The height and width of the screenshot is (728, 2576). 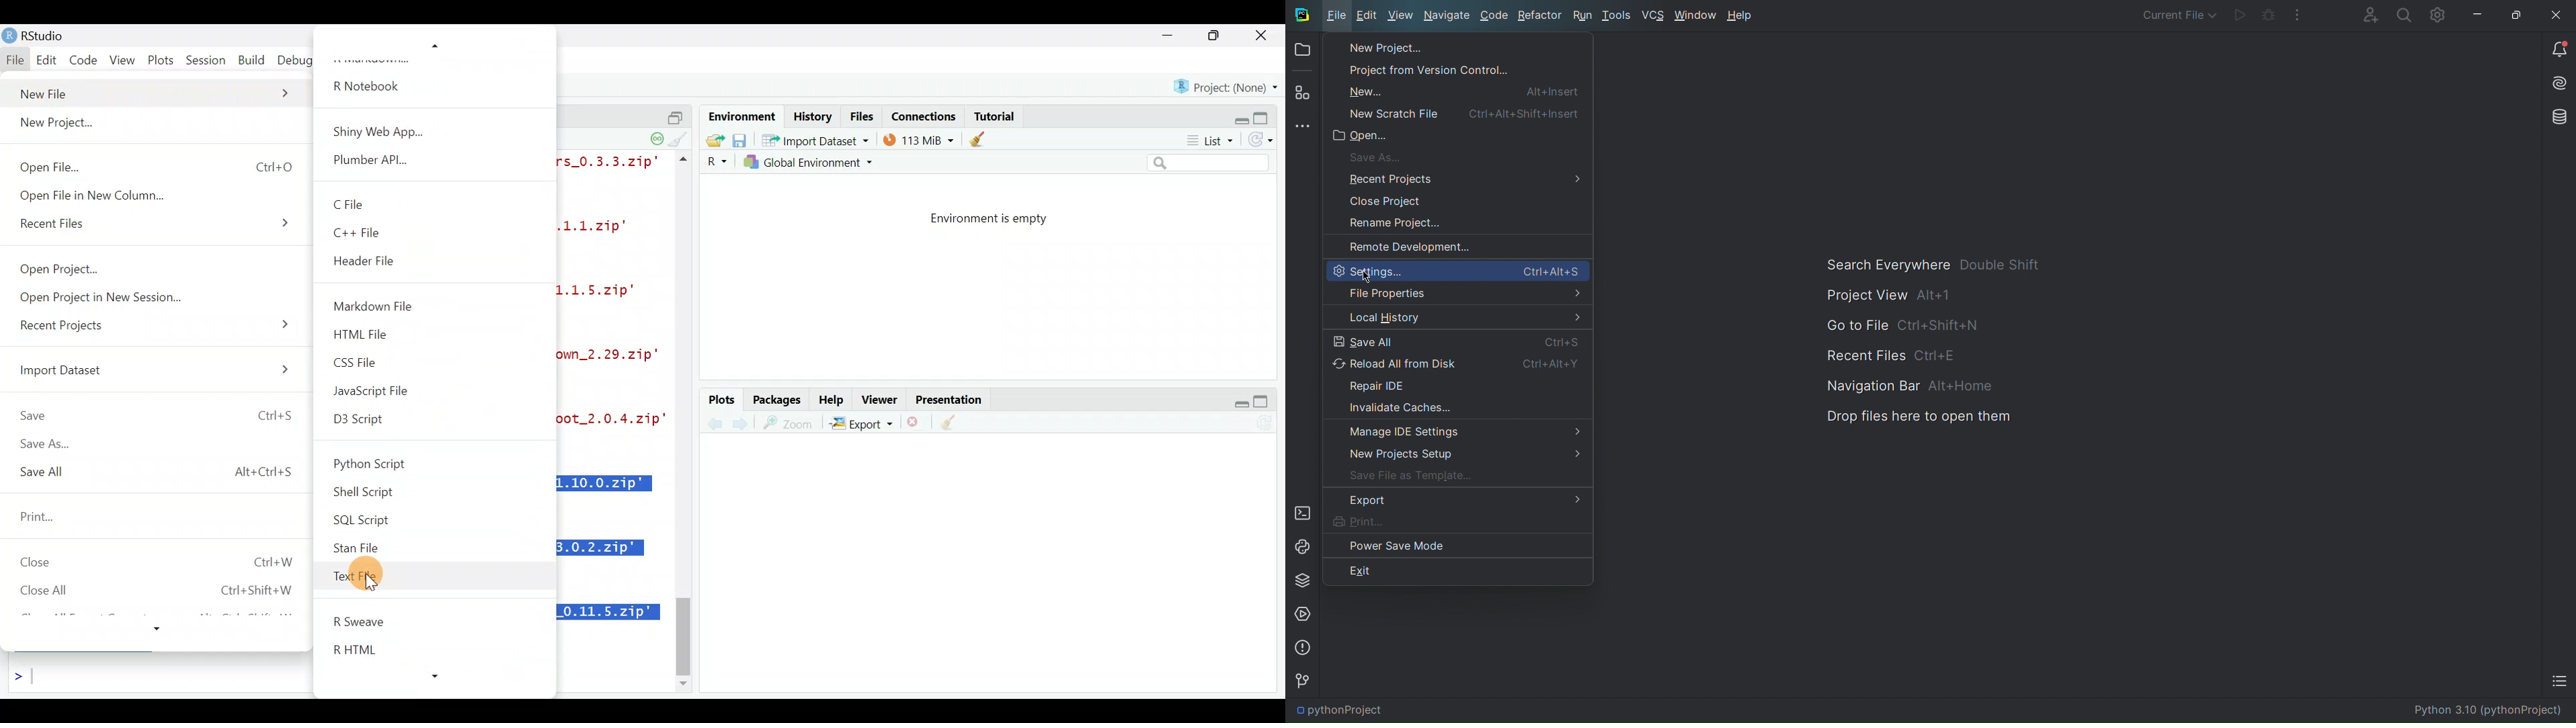 I want to click on Packages, so click(x=776, y=399).